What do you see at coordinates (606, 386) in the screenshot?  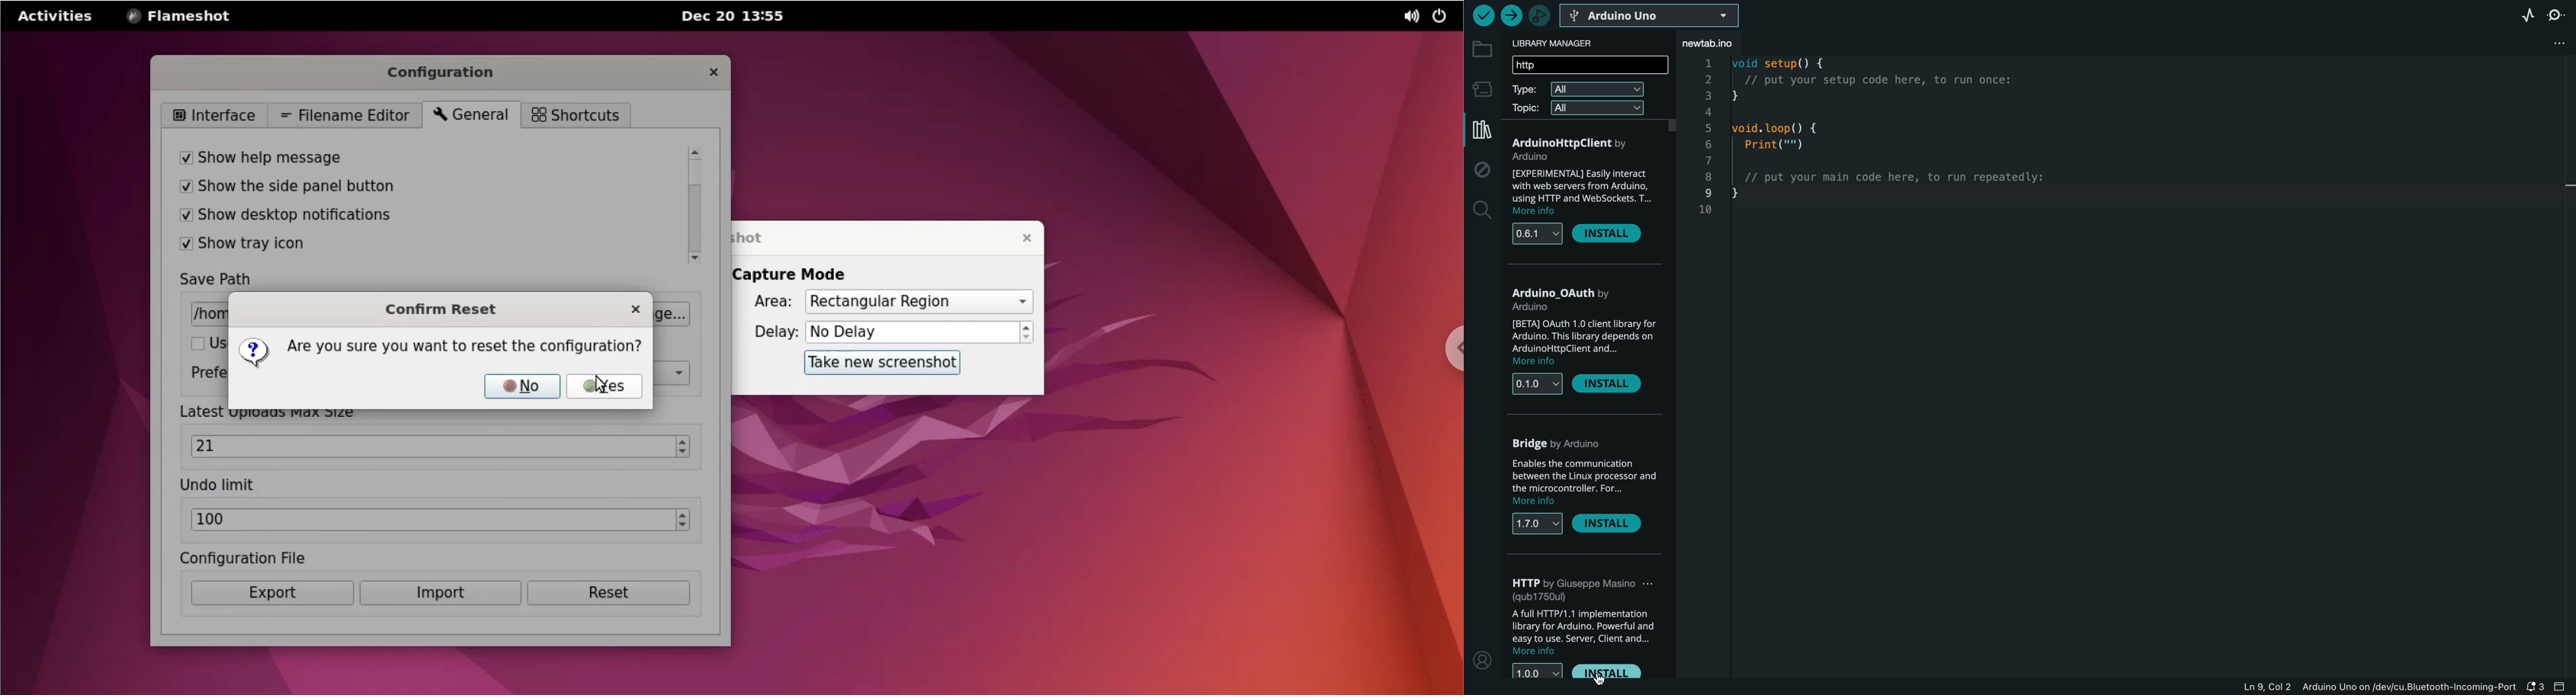 I see `yes` at bounding box center [606, 386].